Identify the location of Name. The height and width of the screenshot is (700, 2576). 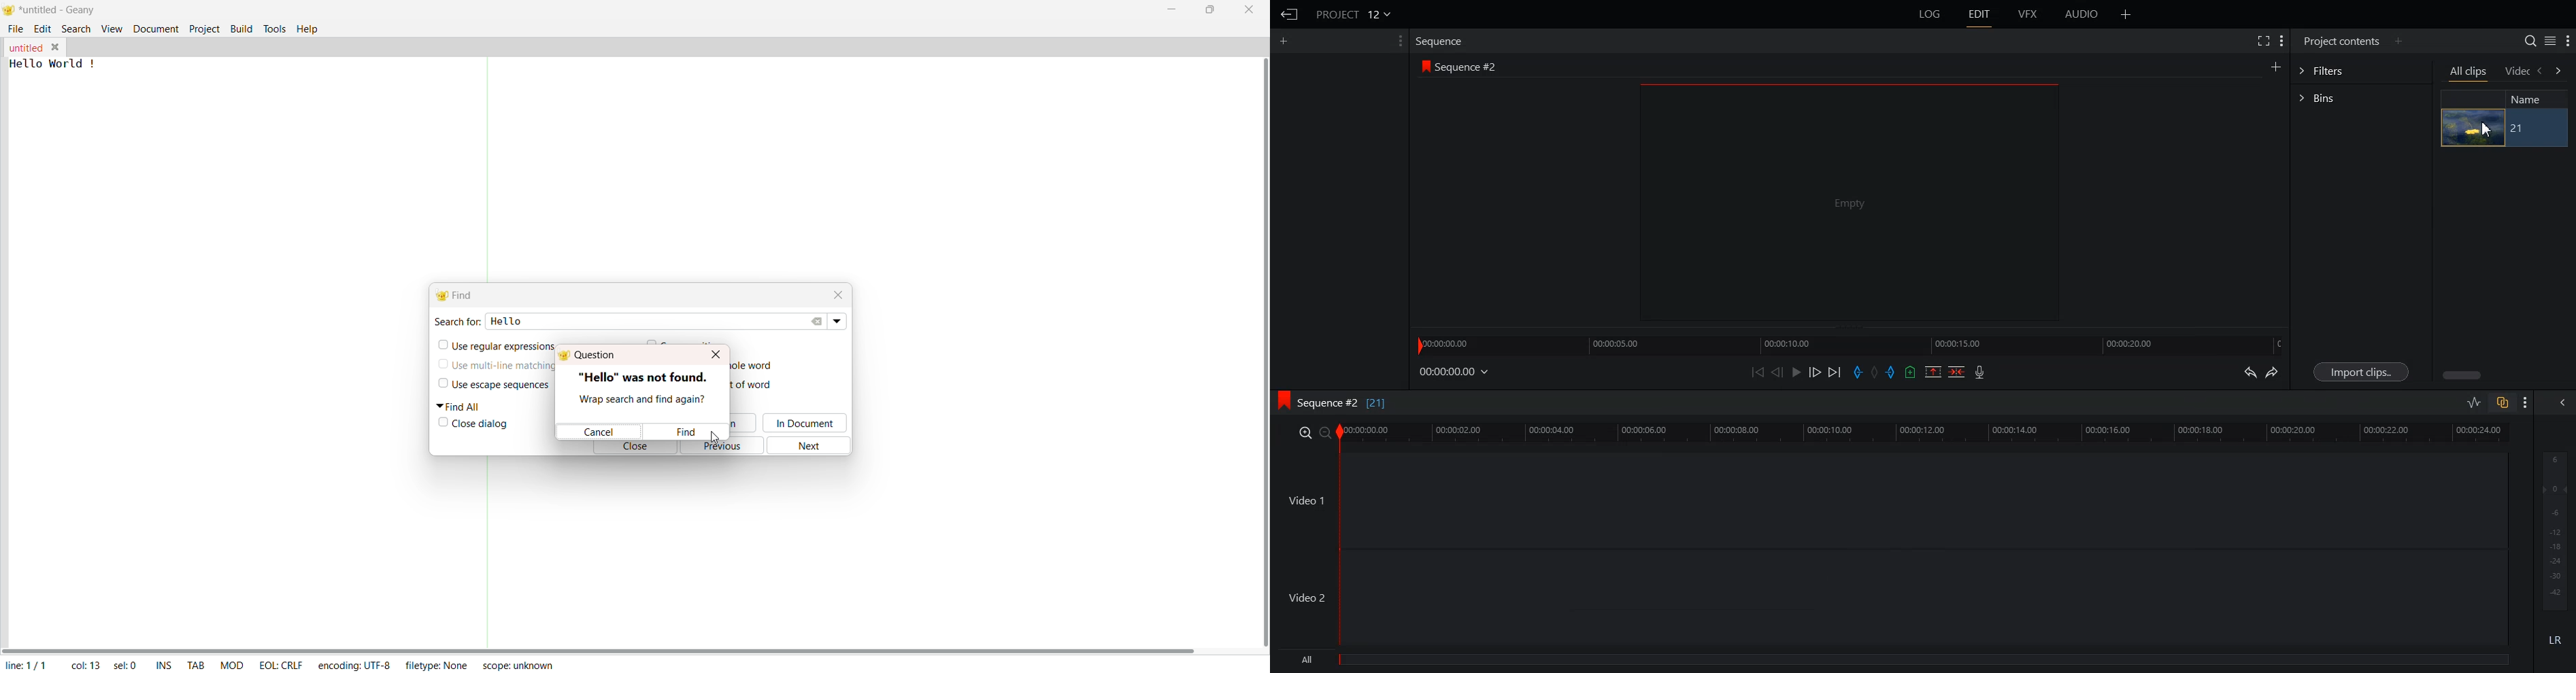
(2531, 99).